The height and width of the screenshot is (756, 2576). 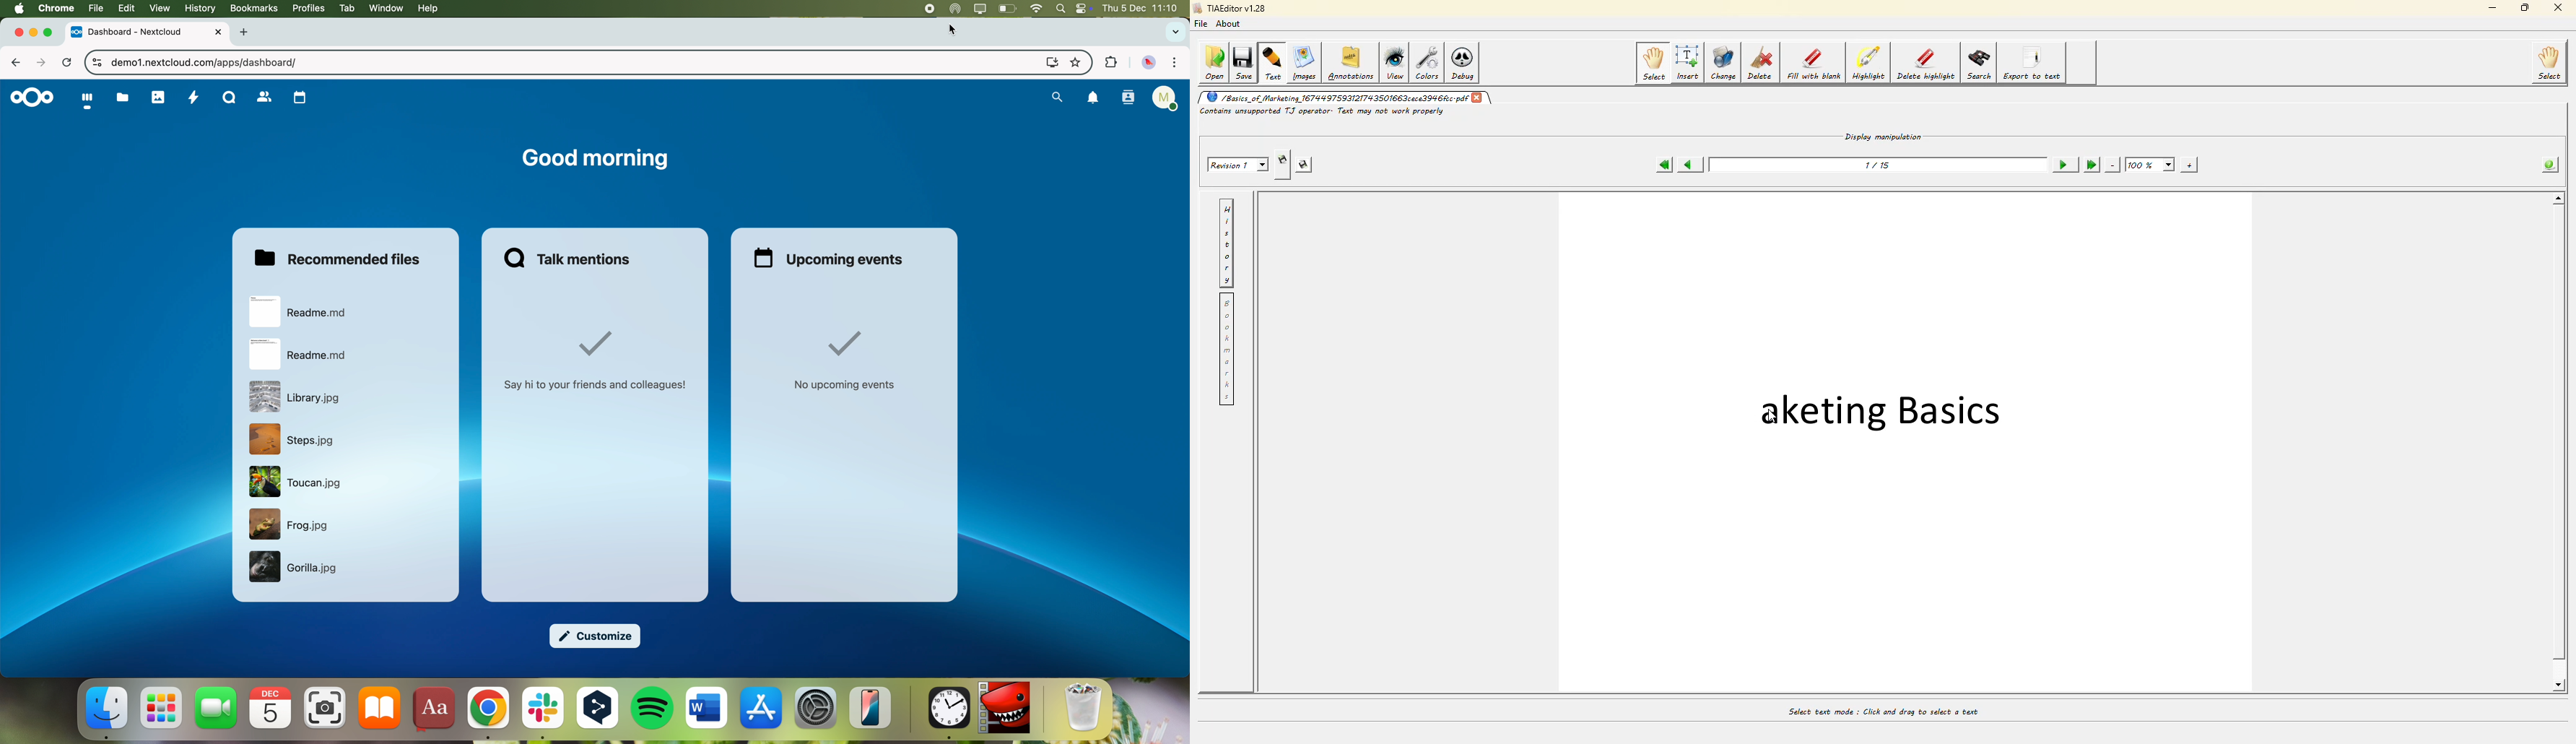 What do you see at coordinates (380, 708) in the screenshot?
I see `iBooks` at bounding box center [380, 708].